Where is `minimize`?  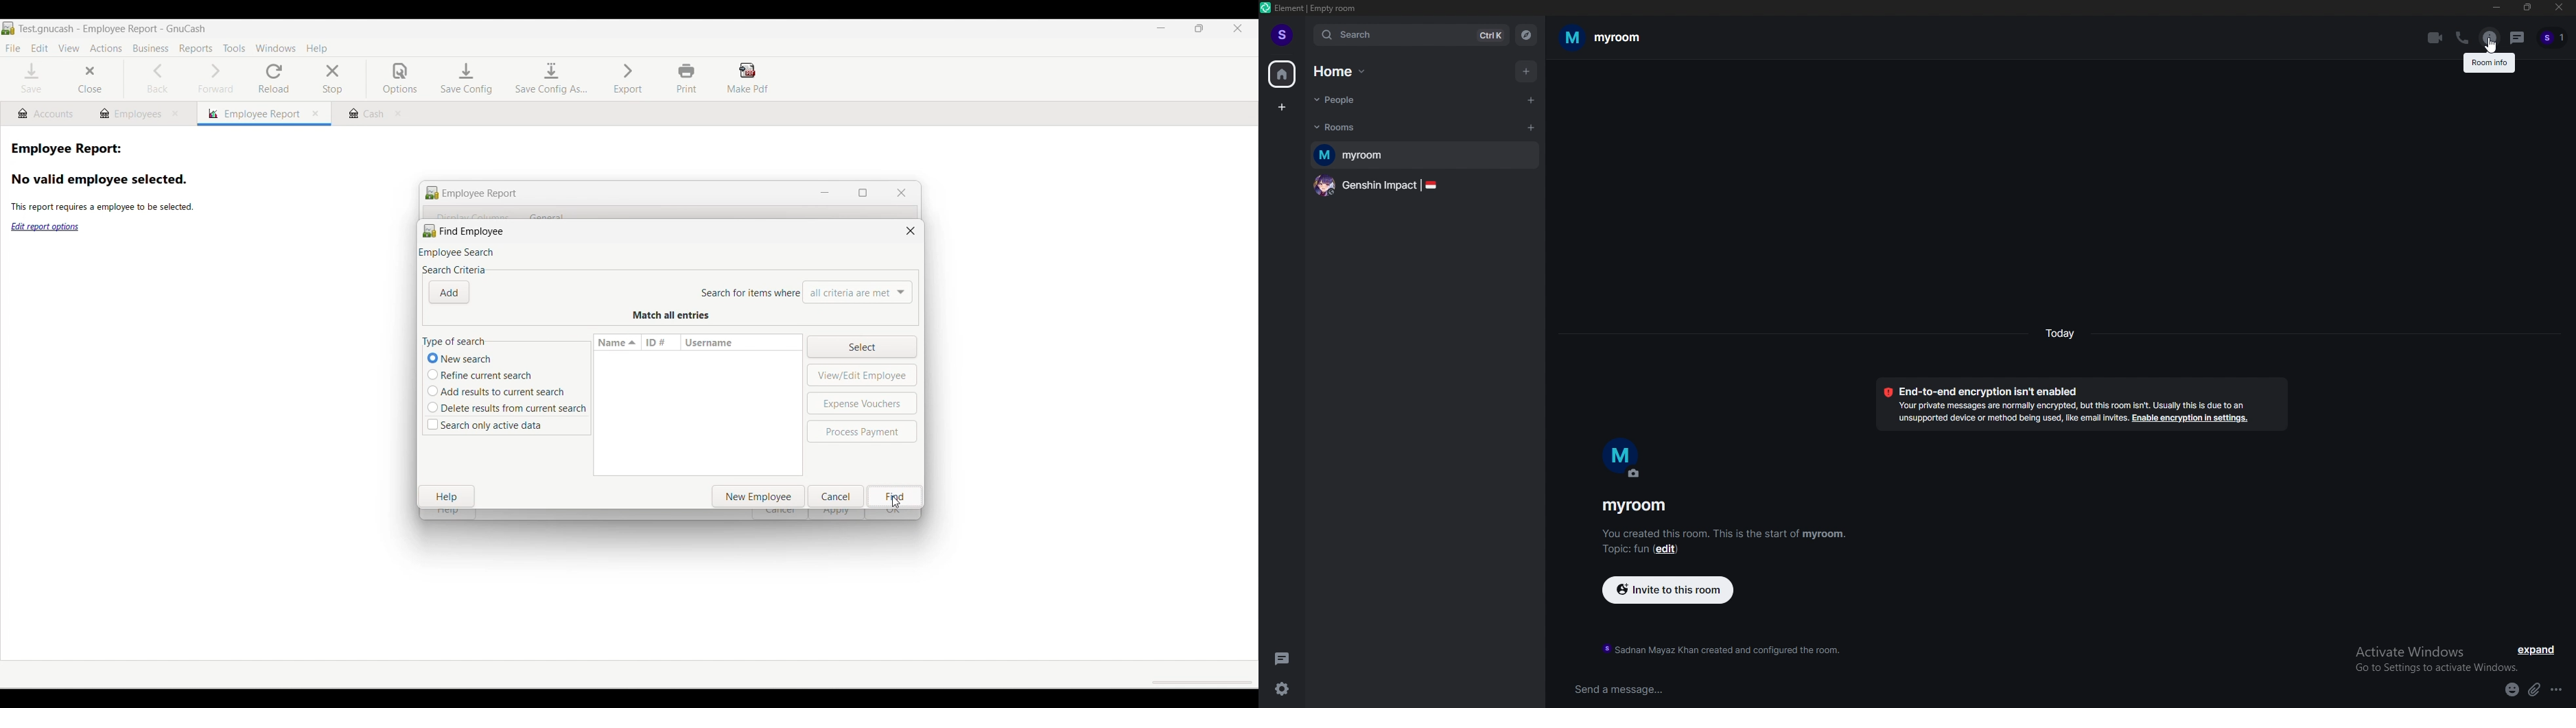
minimize is located at coordinates (2498, 9).